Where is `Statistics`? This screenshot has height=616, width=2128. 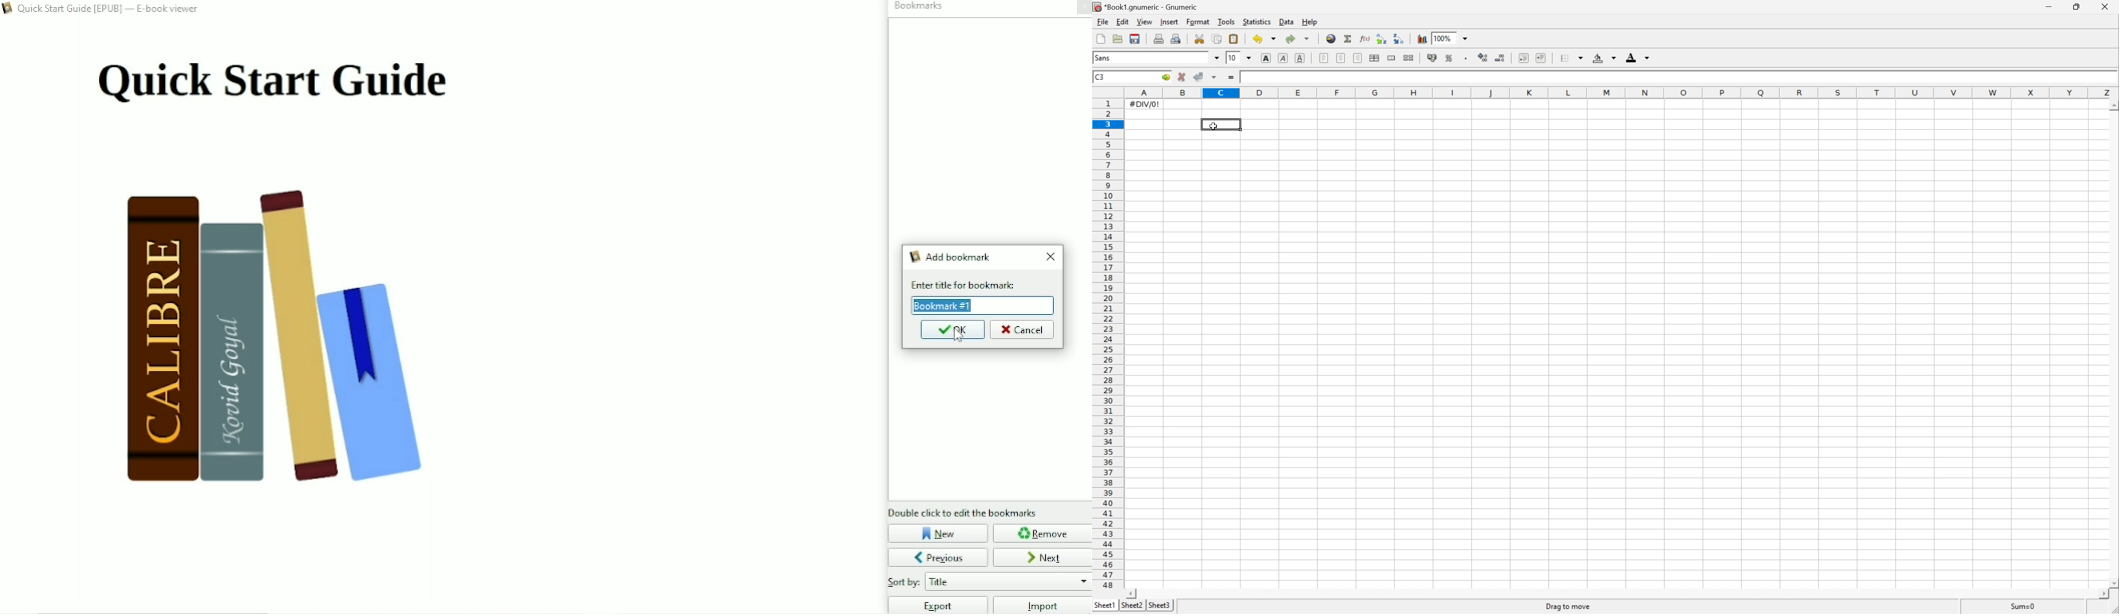
Statistics is located at coordinates (1257, 21).